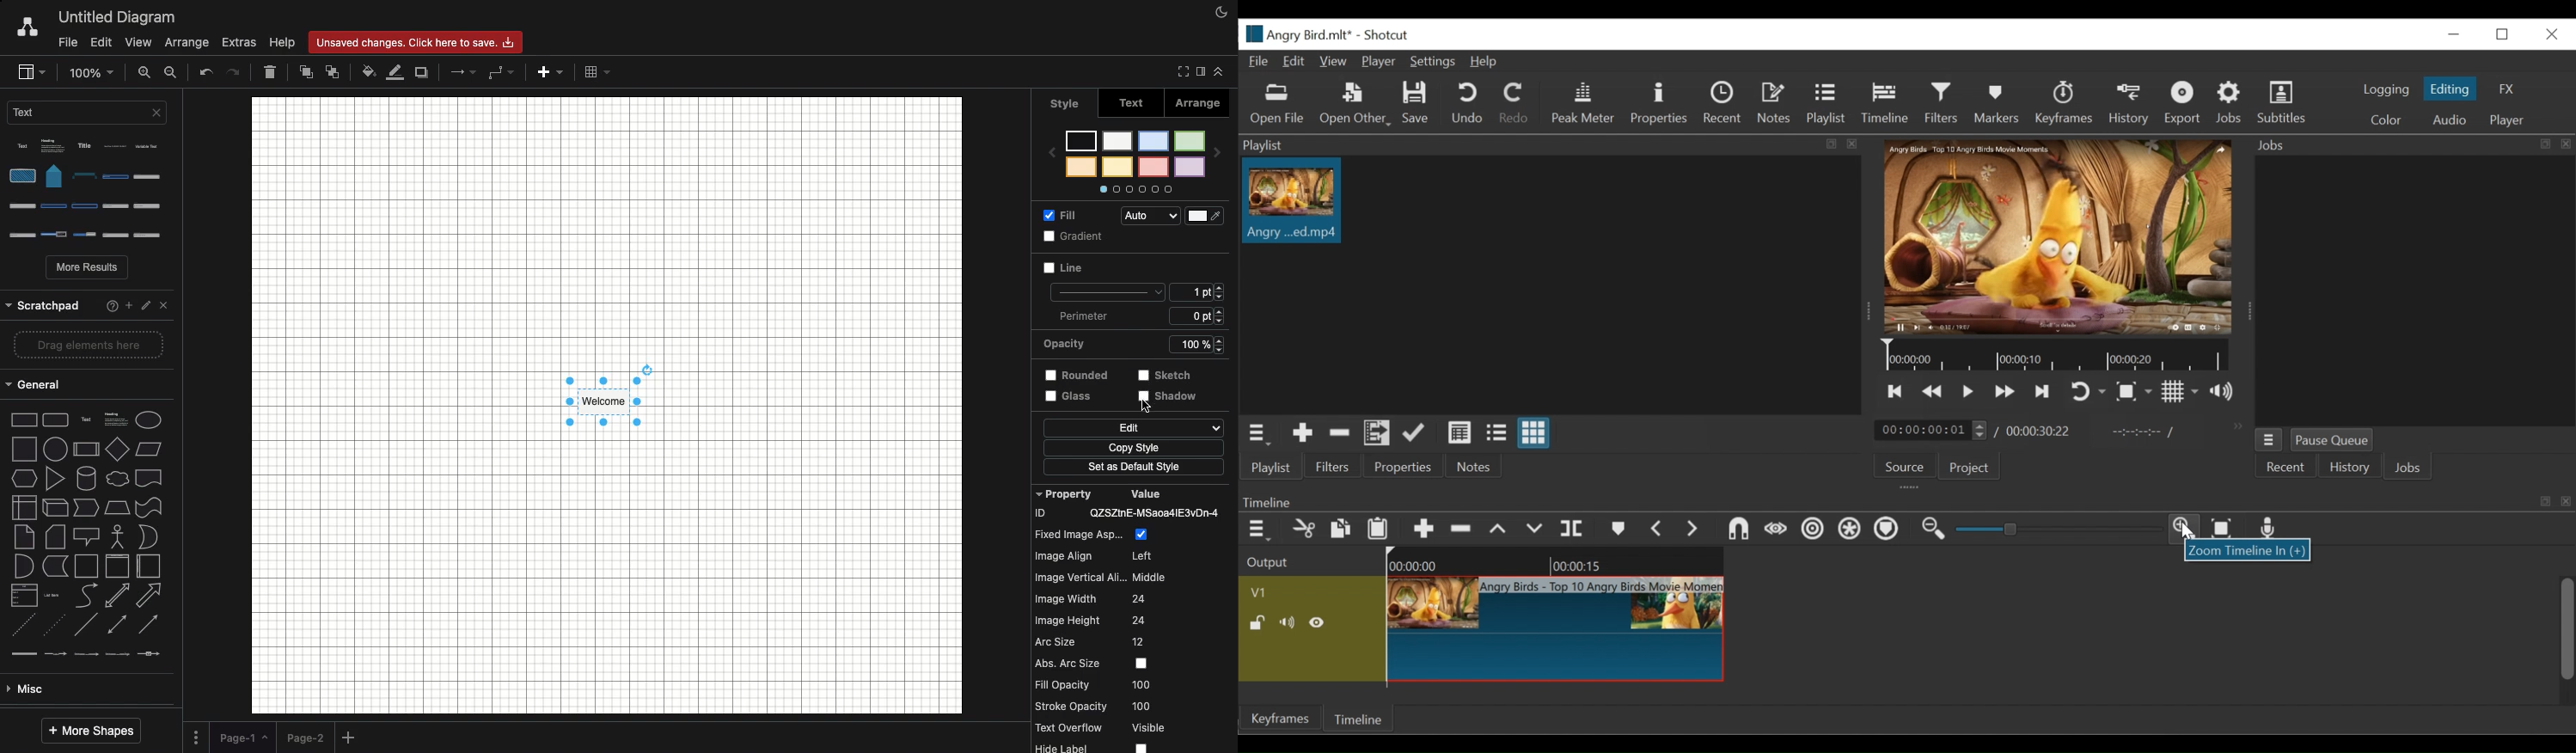 The width and height of the screenshot is (2576, 756). I want to click on , so click(1175, 375).